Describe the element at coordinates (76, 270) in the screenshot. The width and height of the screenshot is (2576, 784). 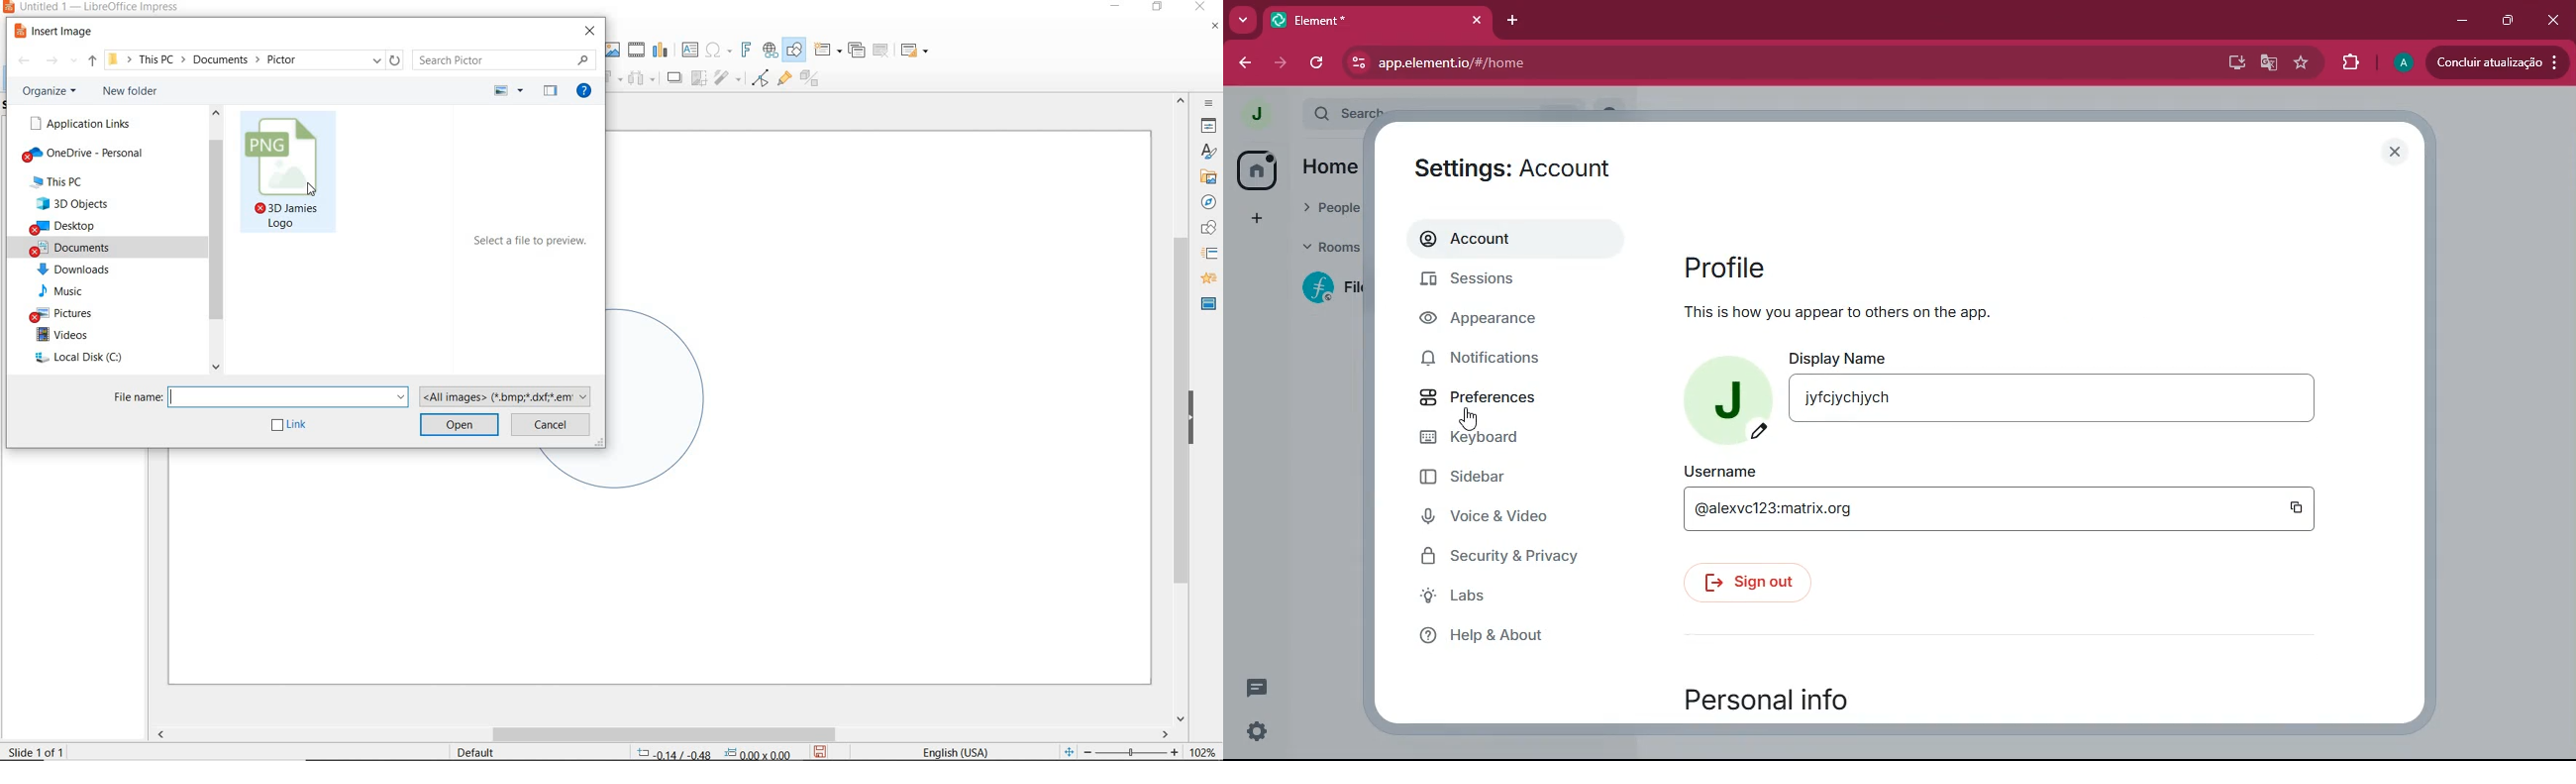
I see `downloads` at that location.